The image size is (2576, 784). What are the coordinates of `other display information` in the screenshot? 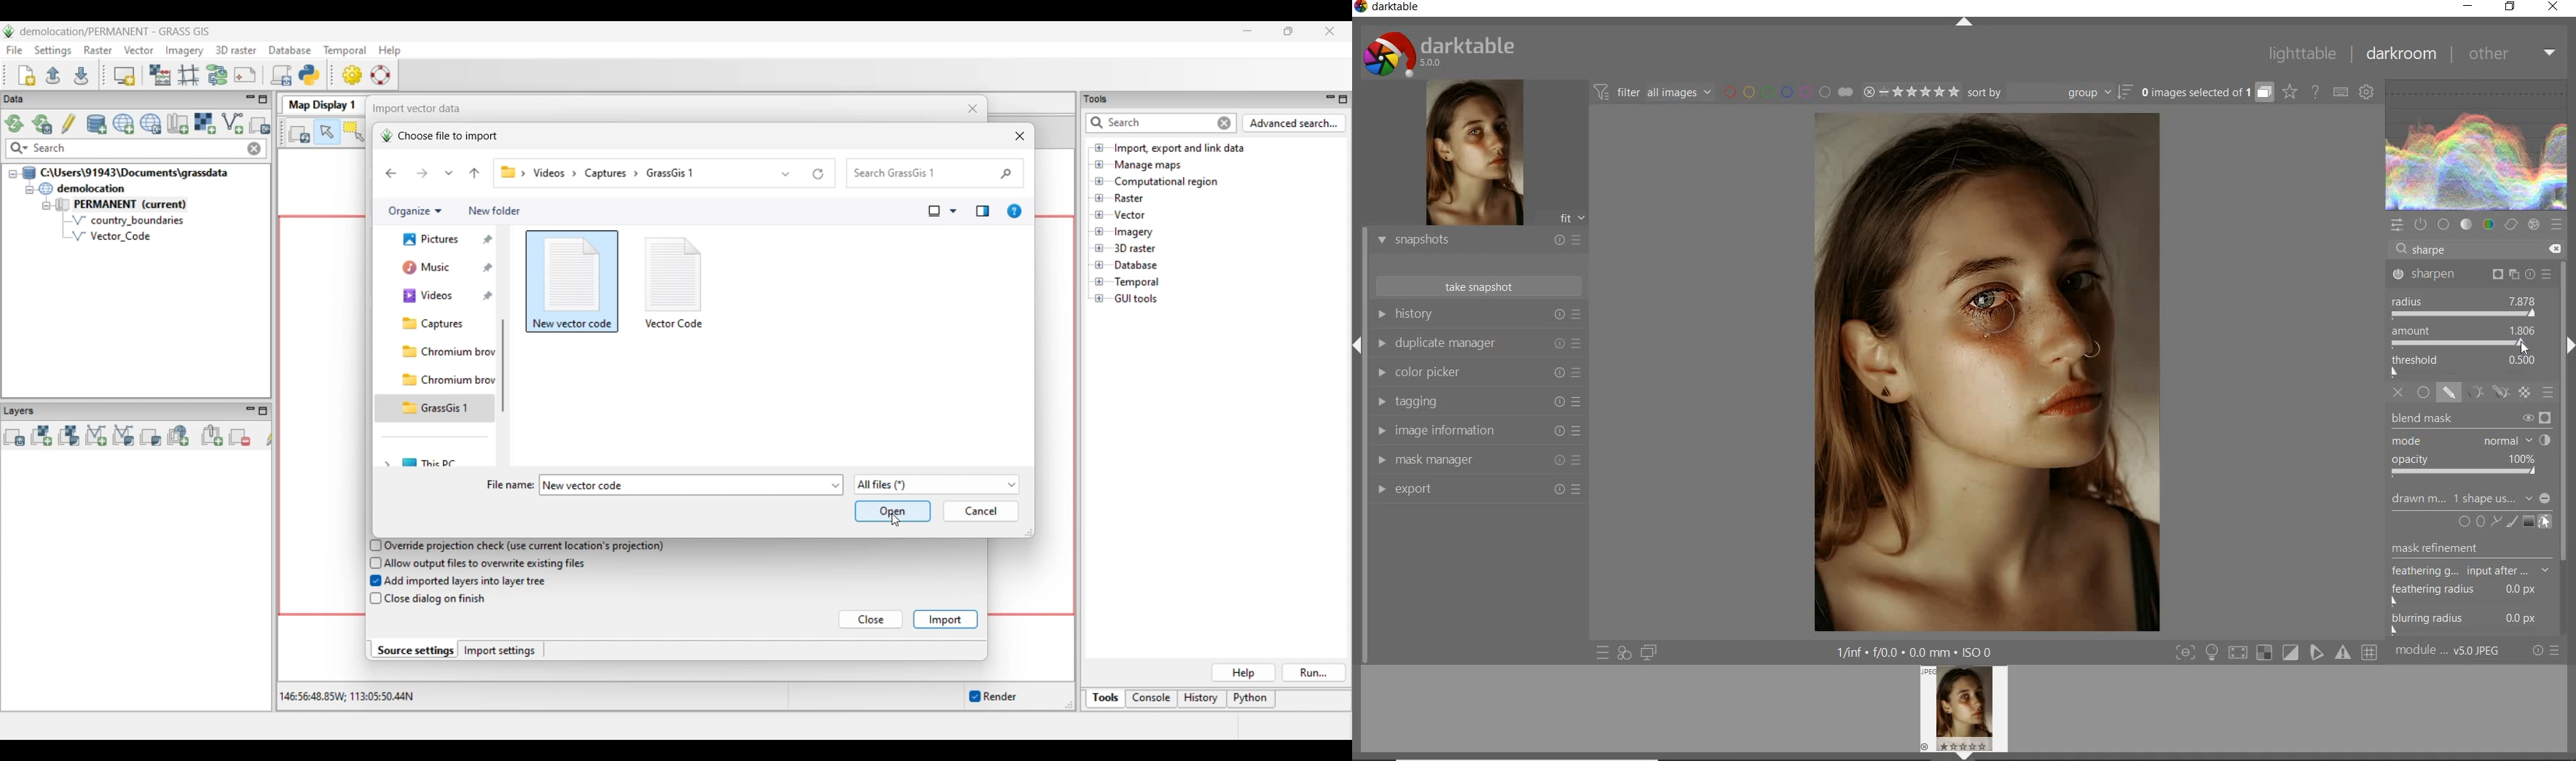 It's located at (1917, 652).